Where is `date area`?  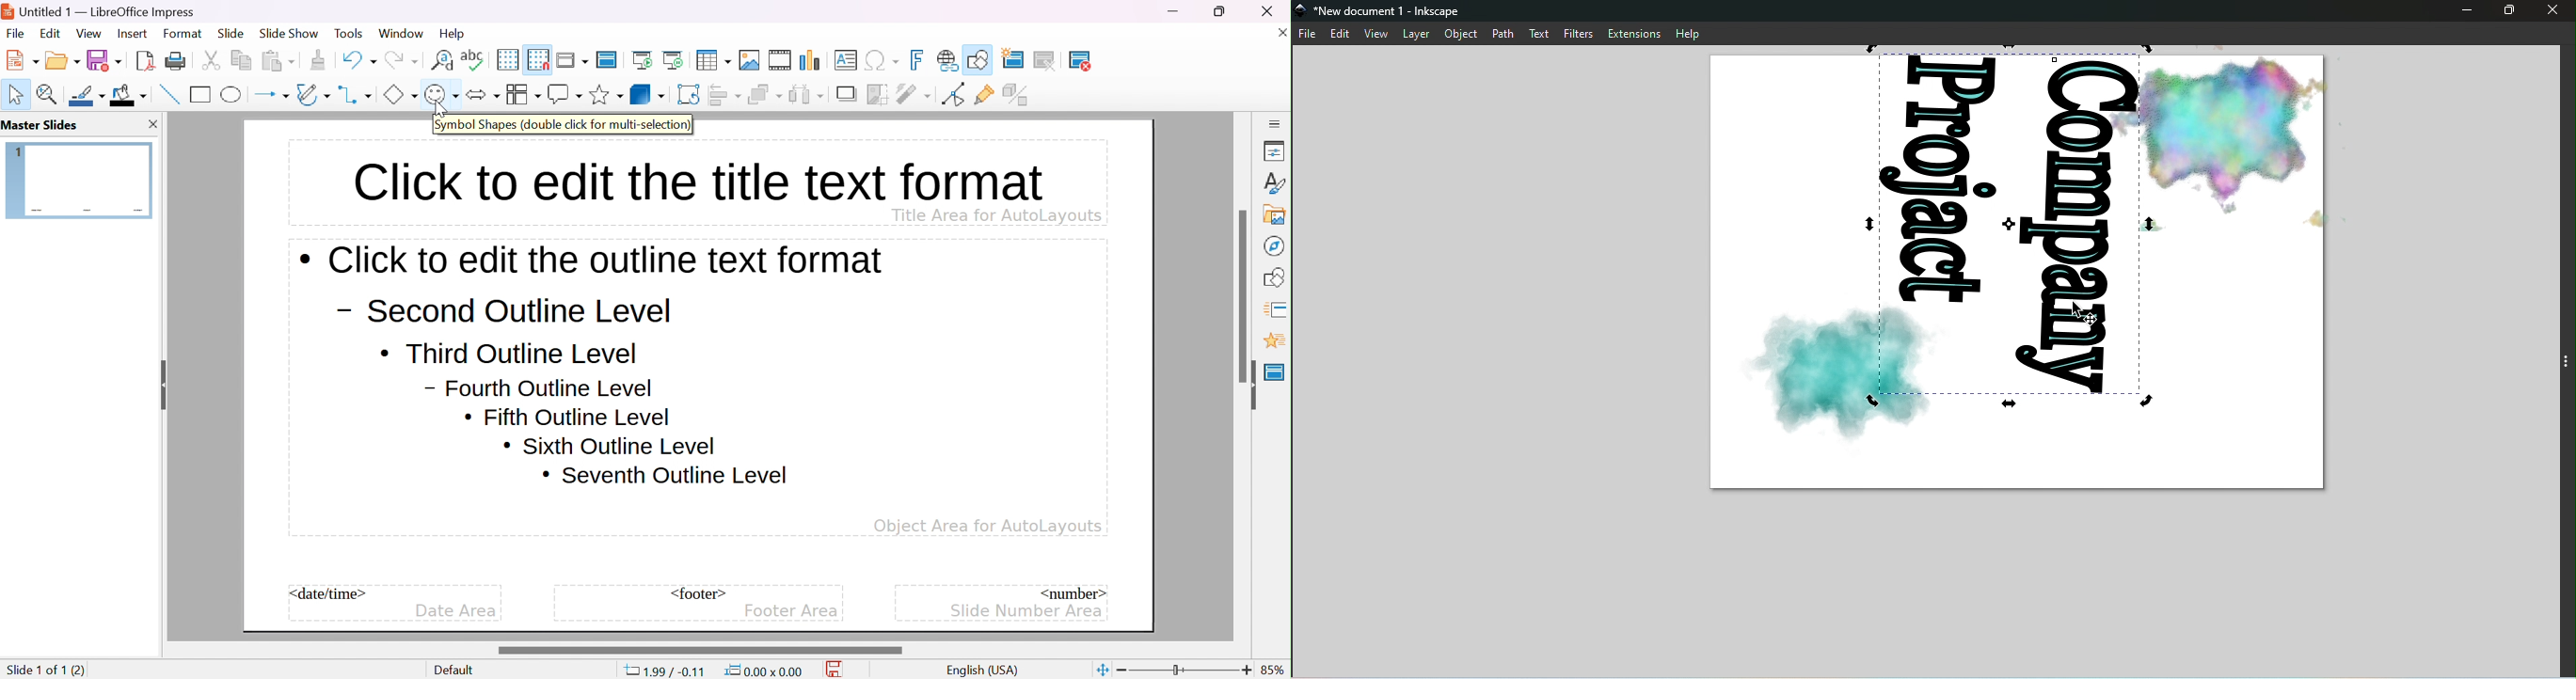
date area is located at coordinates (456, 612).